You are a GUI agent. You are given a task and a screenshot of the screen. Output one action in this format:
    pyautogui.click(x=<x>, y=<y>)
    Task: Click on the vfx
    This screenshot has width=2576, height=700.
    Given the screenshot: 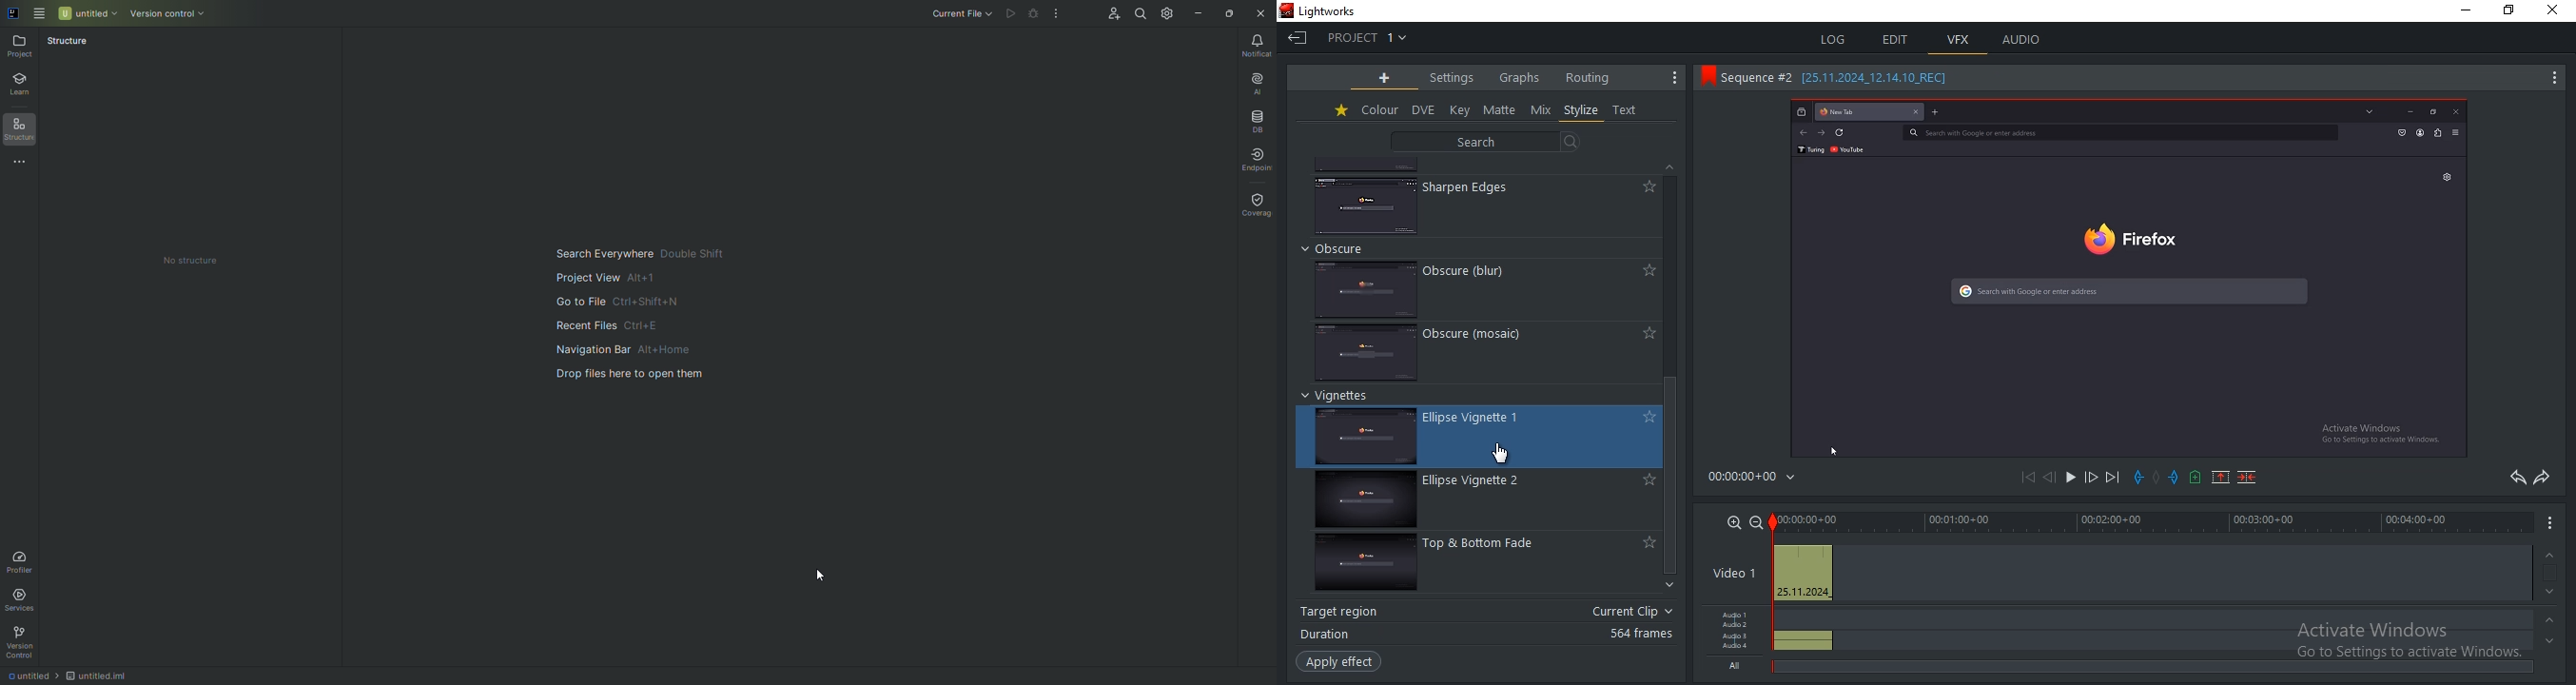 What is the action you would take?
    pyautogui.click(x=1959, y=40)
    